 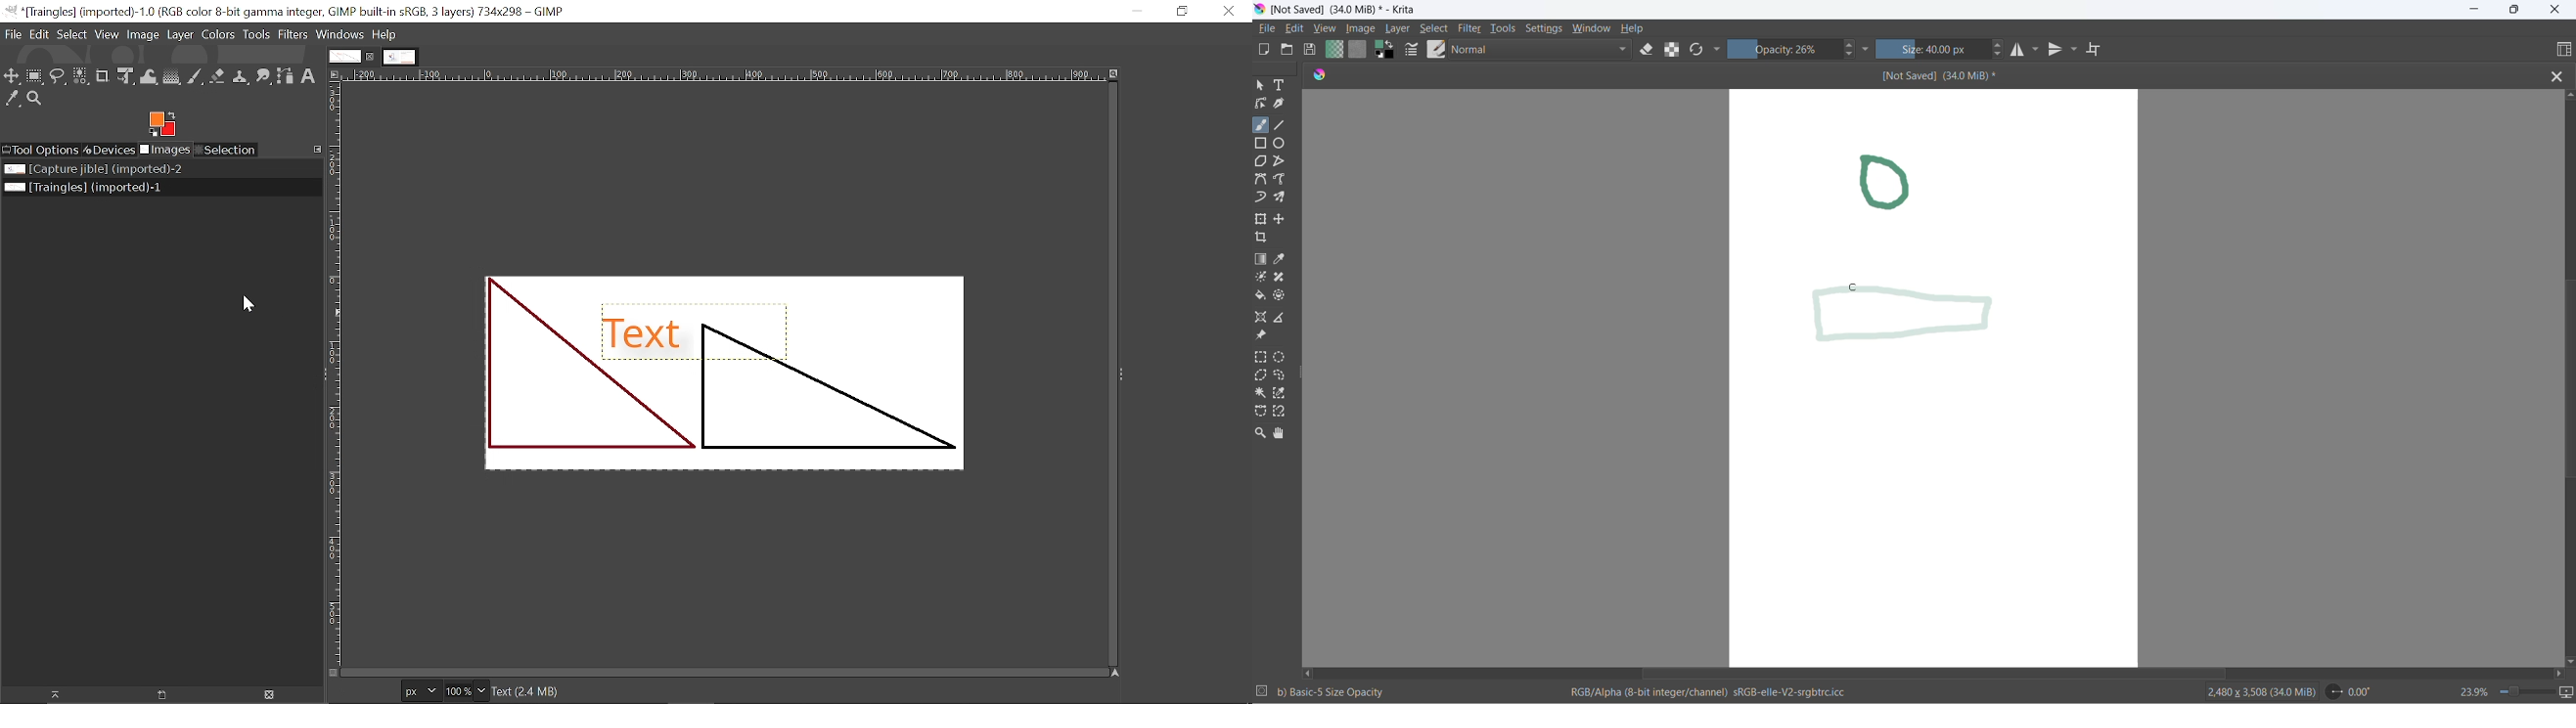 I want to click on Raise this image display, so click(x=53, y=694).